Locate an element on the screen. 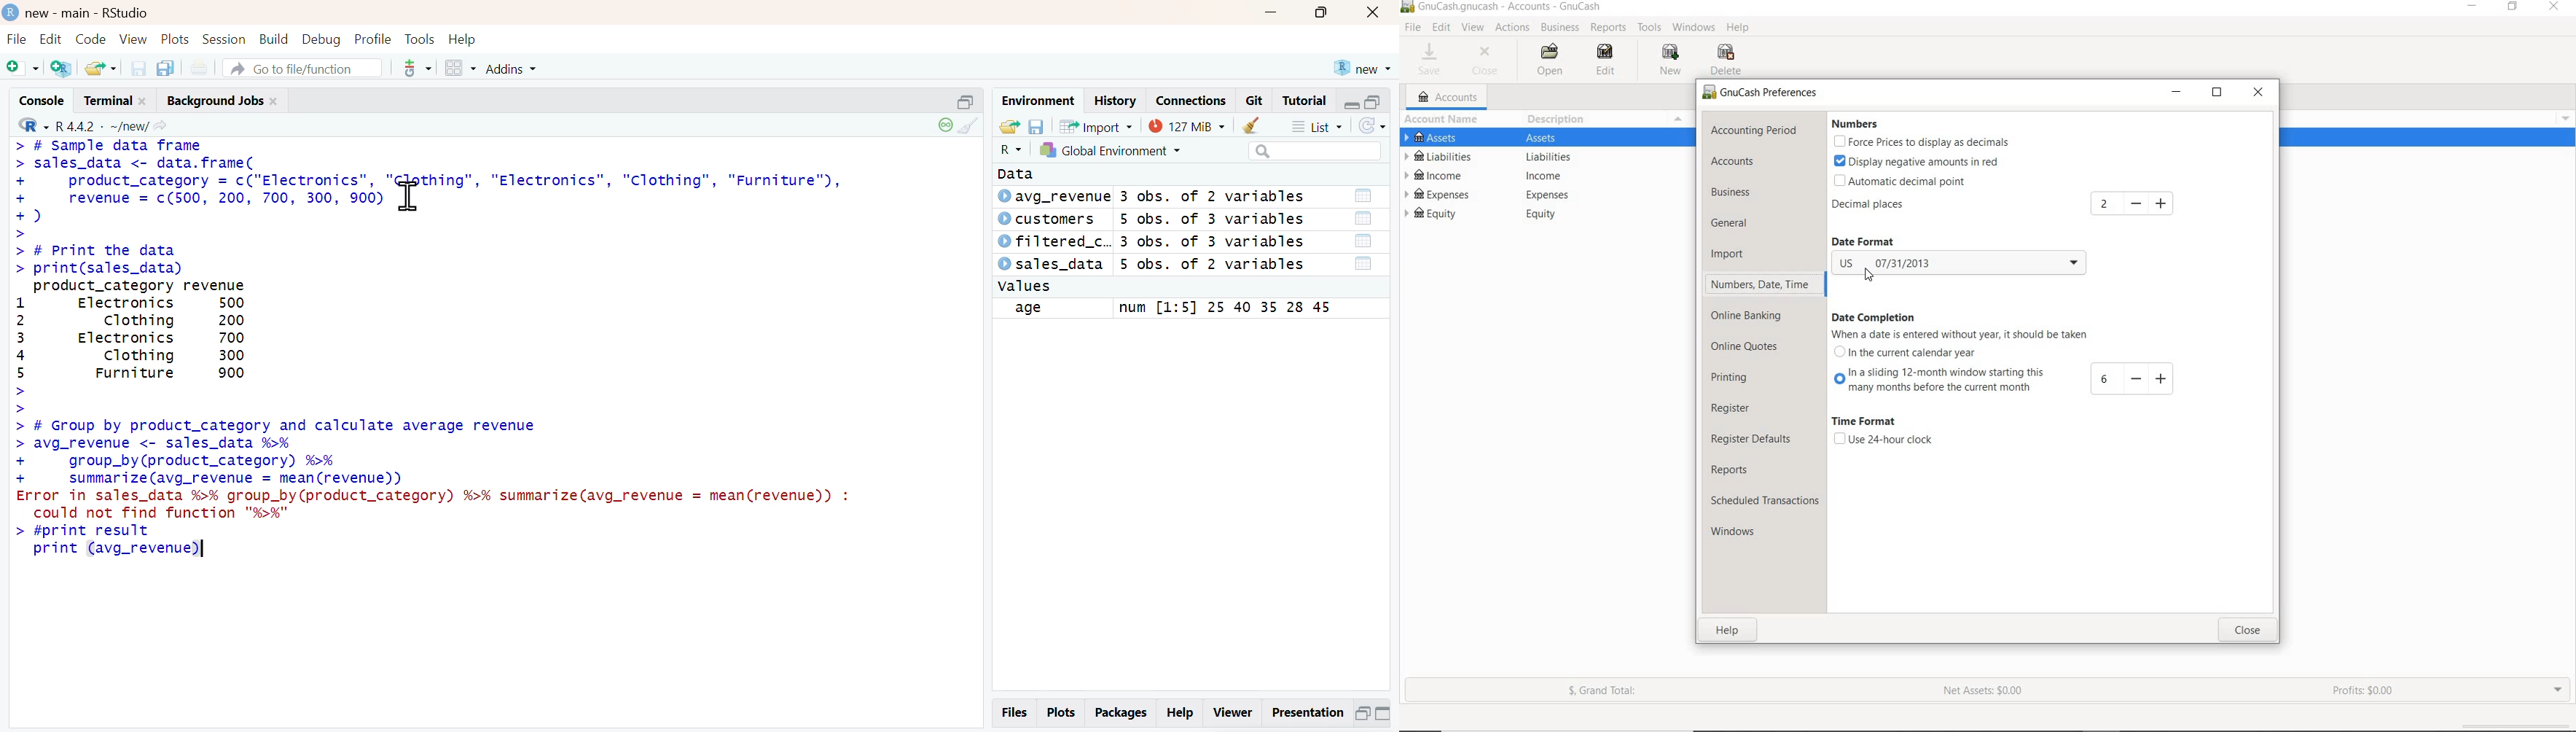 Image resolution: width=2576 pixels, height=756 pixels. session status is located at coordinates (944, 125).